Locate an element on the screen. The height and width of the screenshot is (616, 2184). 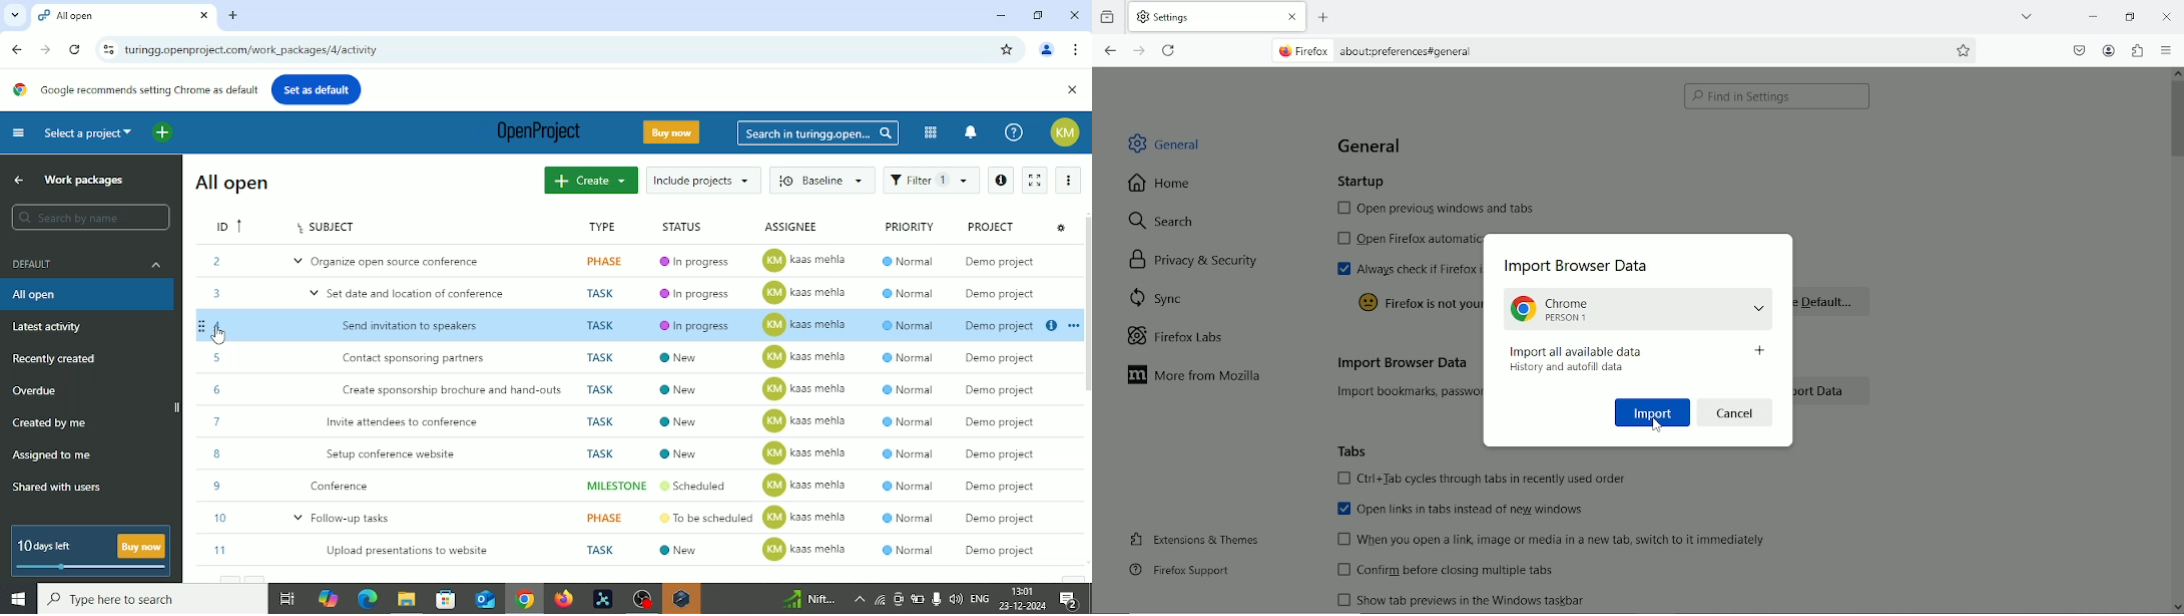
Save to pocket is located at coordinates (2078, 50).